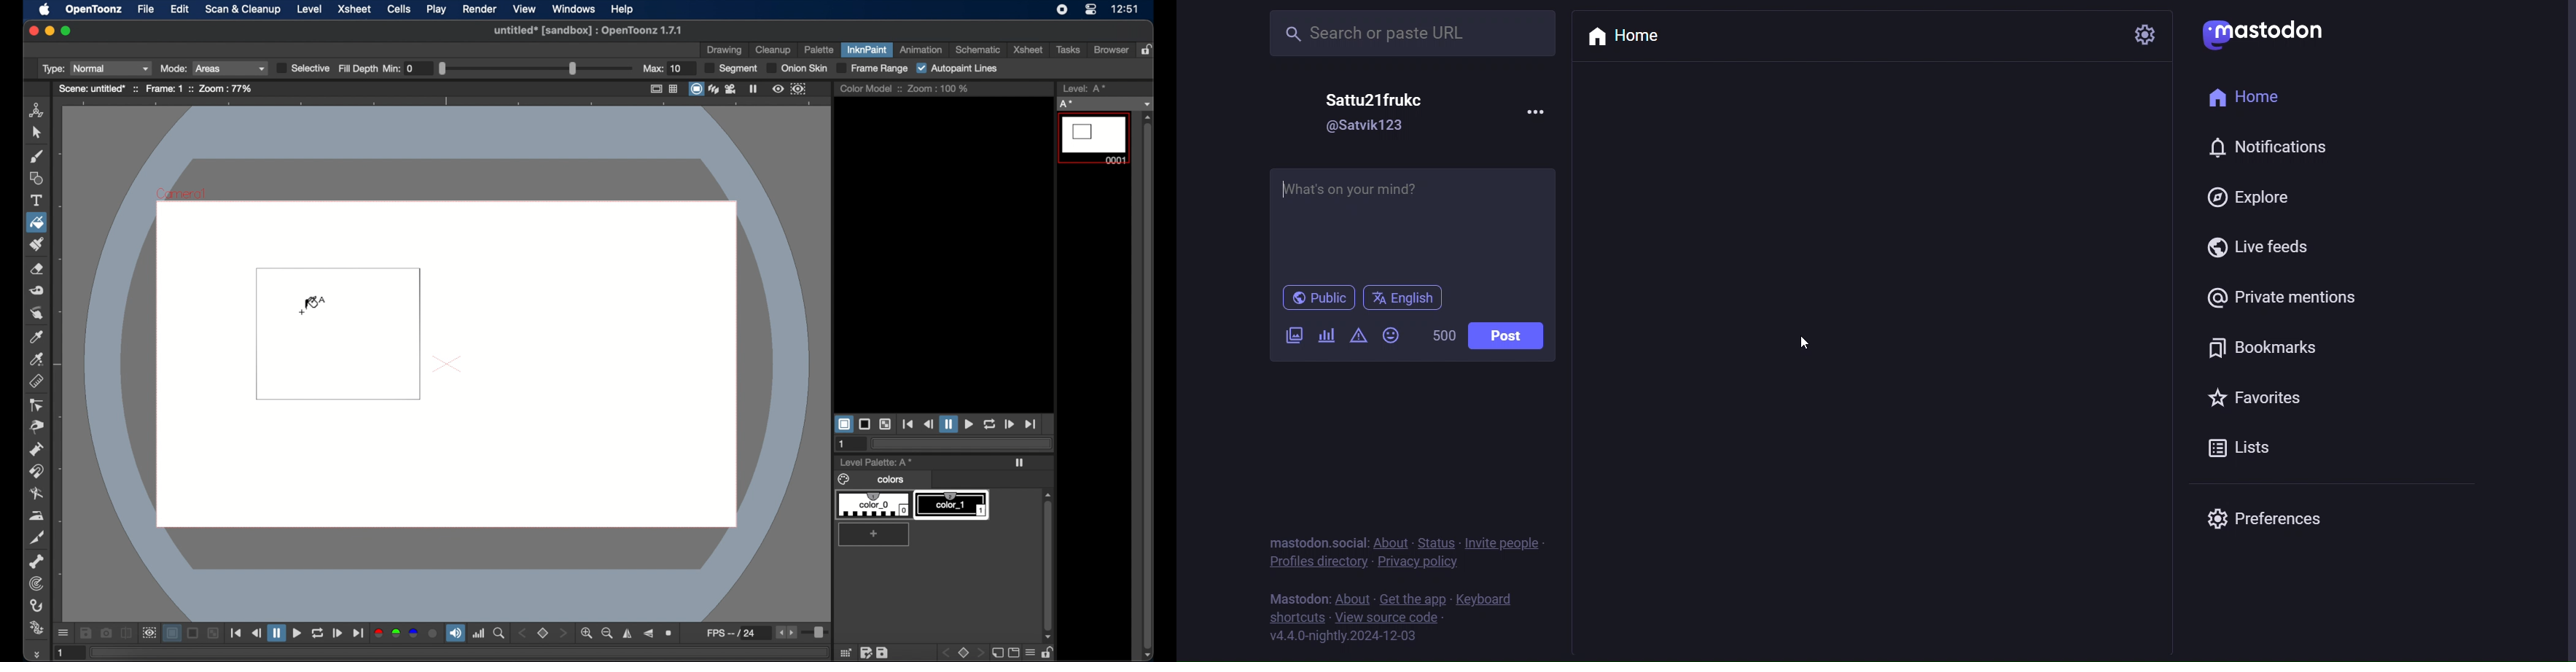  What do you see at coordinates (1391, 335) in the screenshot?
I see `emoji` at bounding box center [1391, 335].